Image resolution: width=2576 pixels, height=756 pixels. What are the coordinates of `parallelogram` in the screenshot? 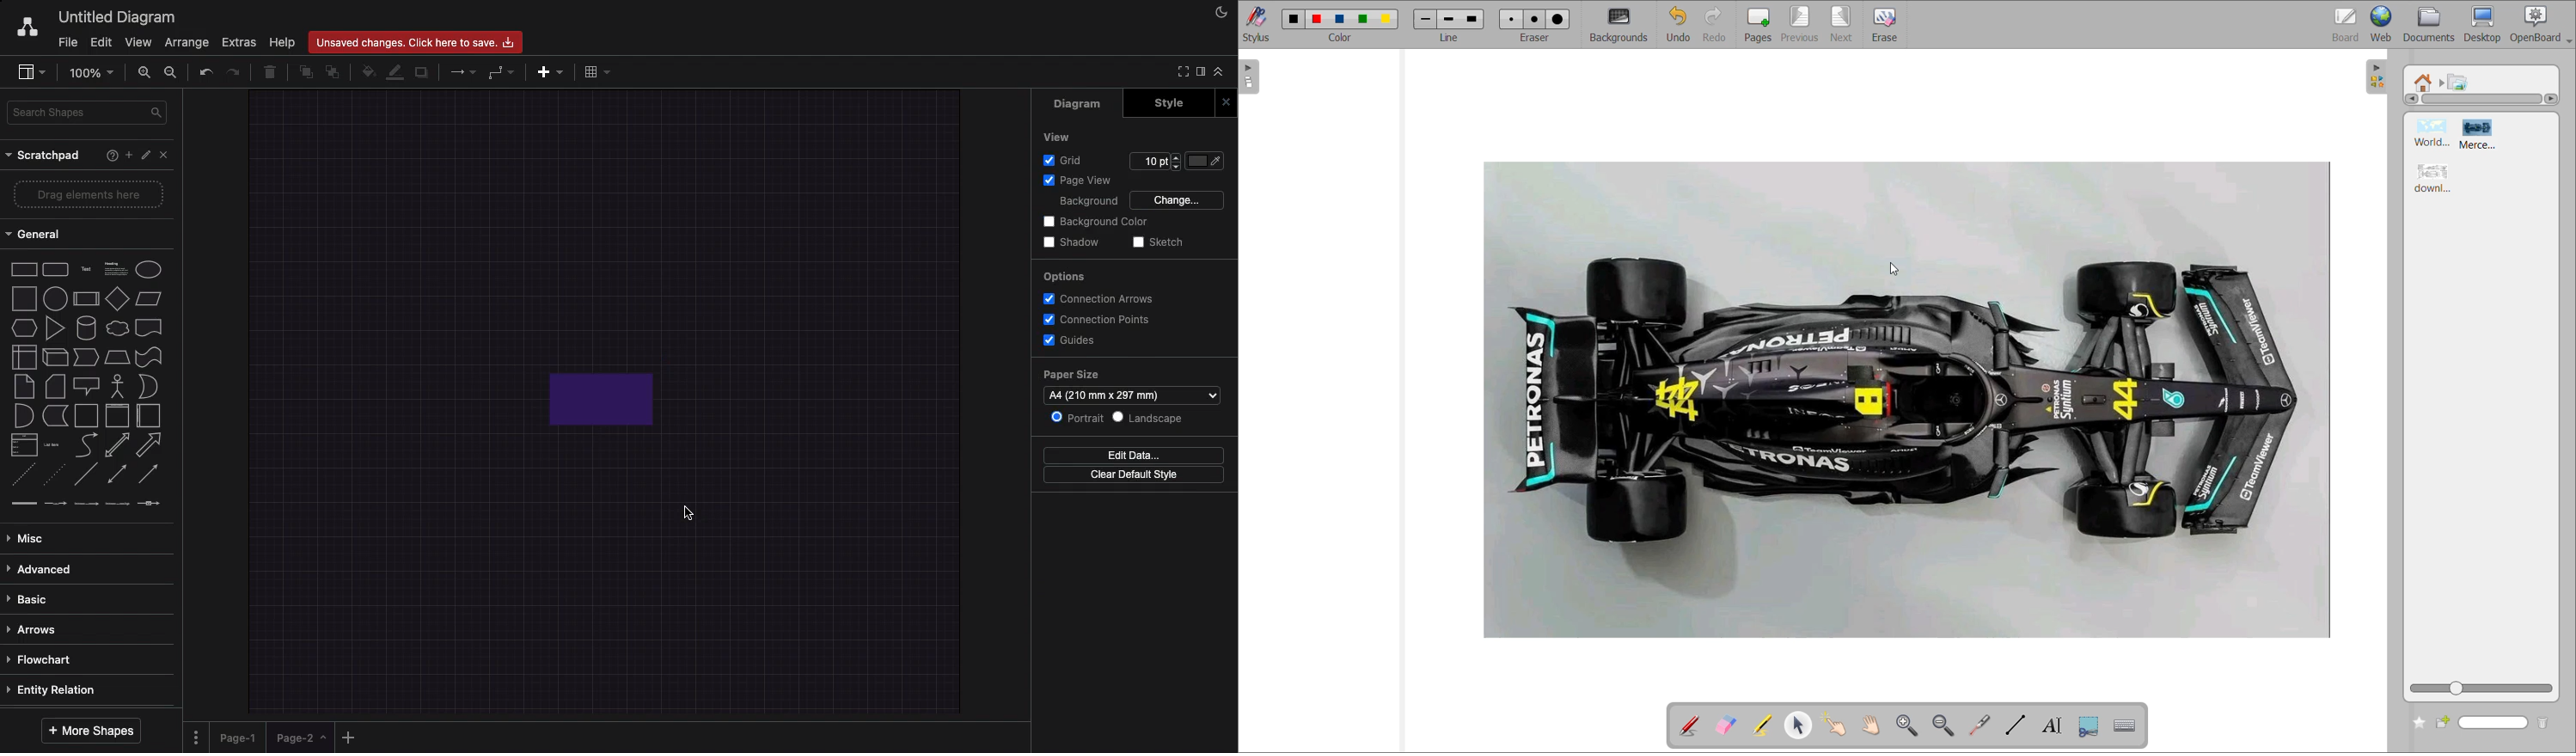 It's located at (150, 299).